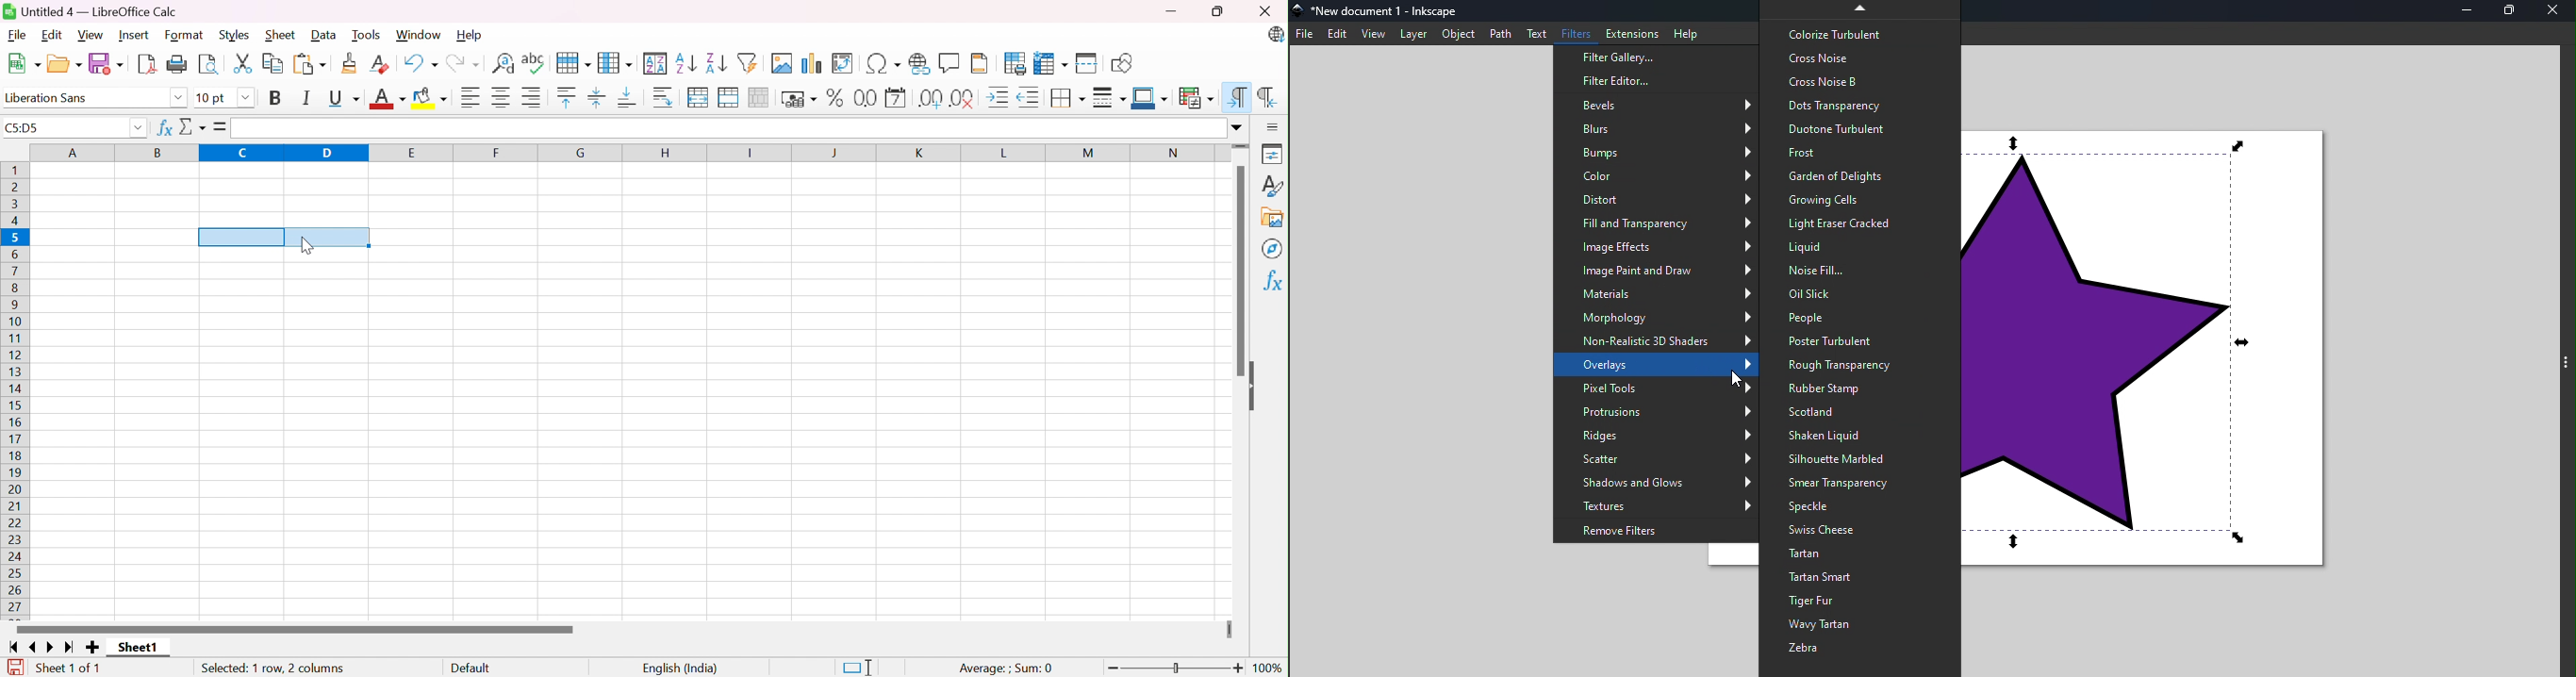 Image resolution: width=2576 pixels, height=700 pixels. Describe the element at coordinates (627, 153) in the screenshot. I see `Column Name` at that location.